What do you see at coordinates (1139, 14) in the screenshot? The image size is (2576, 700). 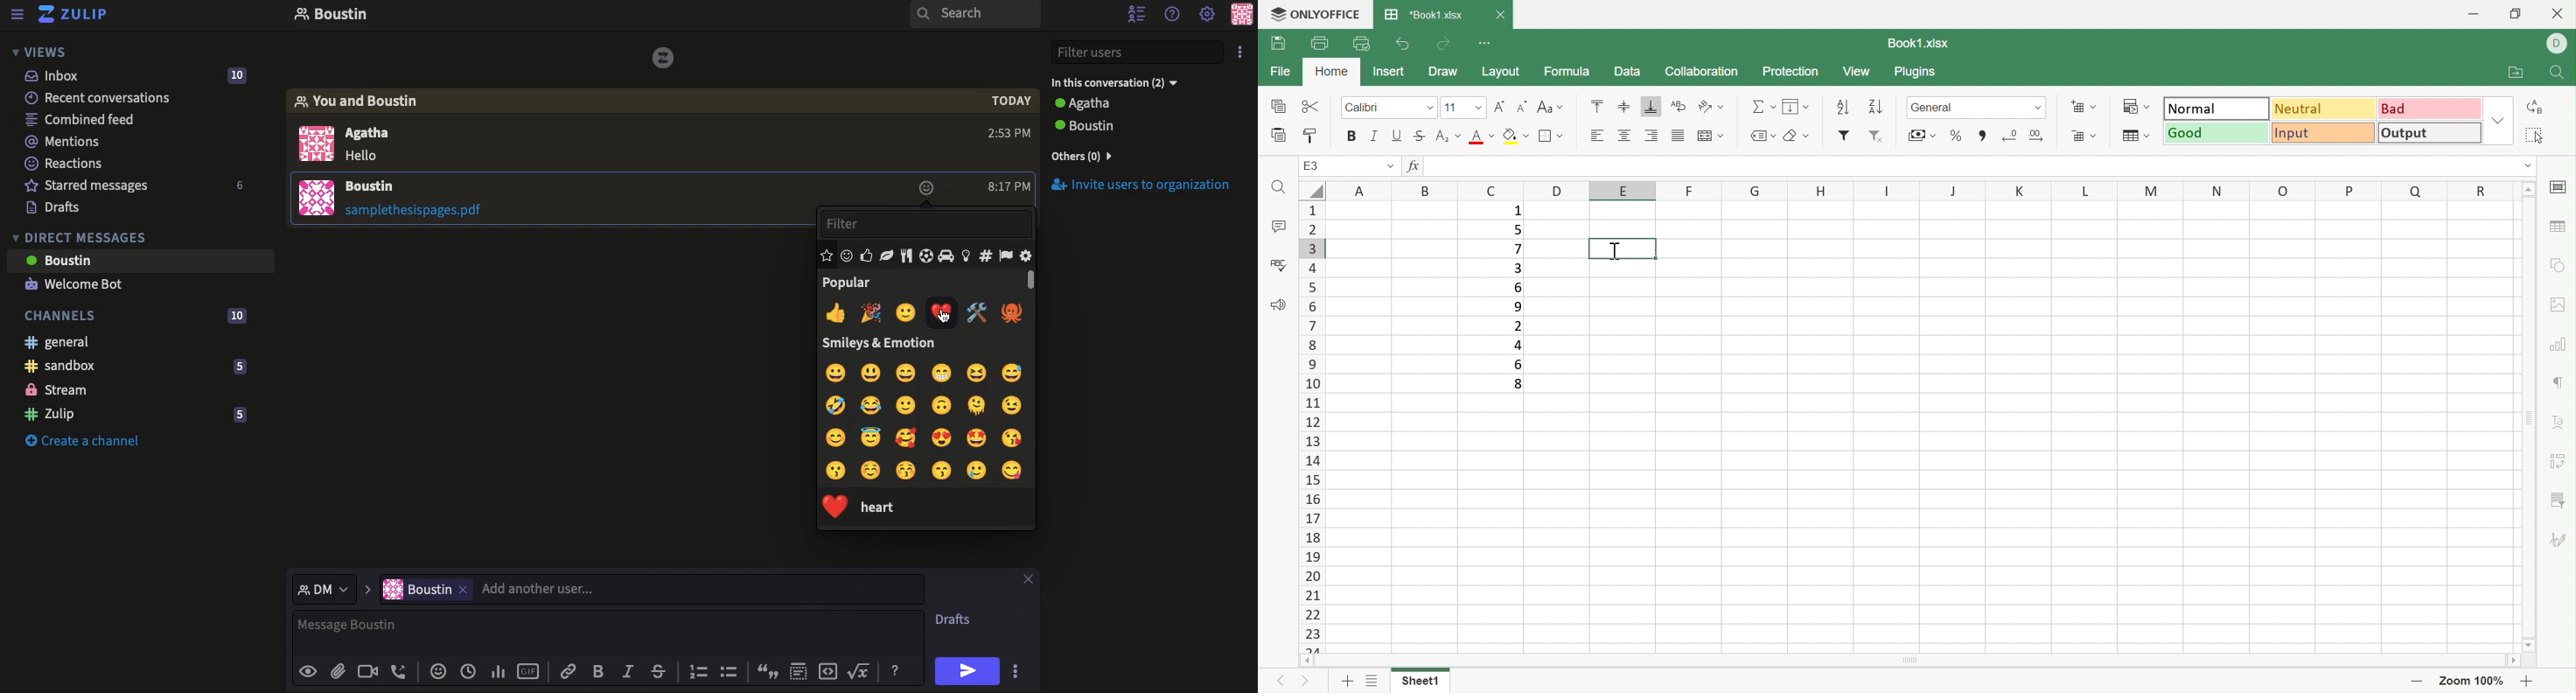 I see `Hide user list` at bounding box center [1139, 14].